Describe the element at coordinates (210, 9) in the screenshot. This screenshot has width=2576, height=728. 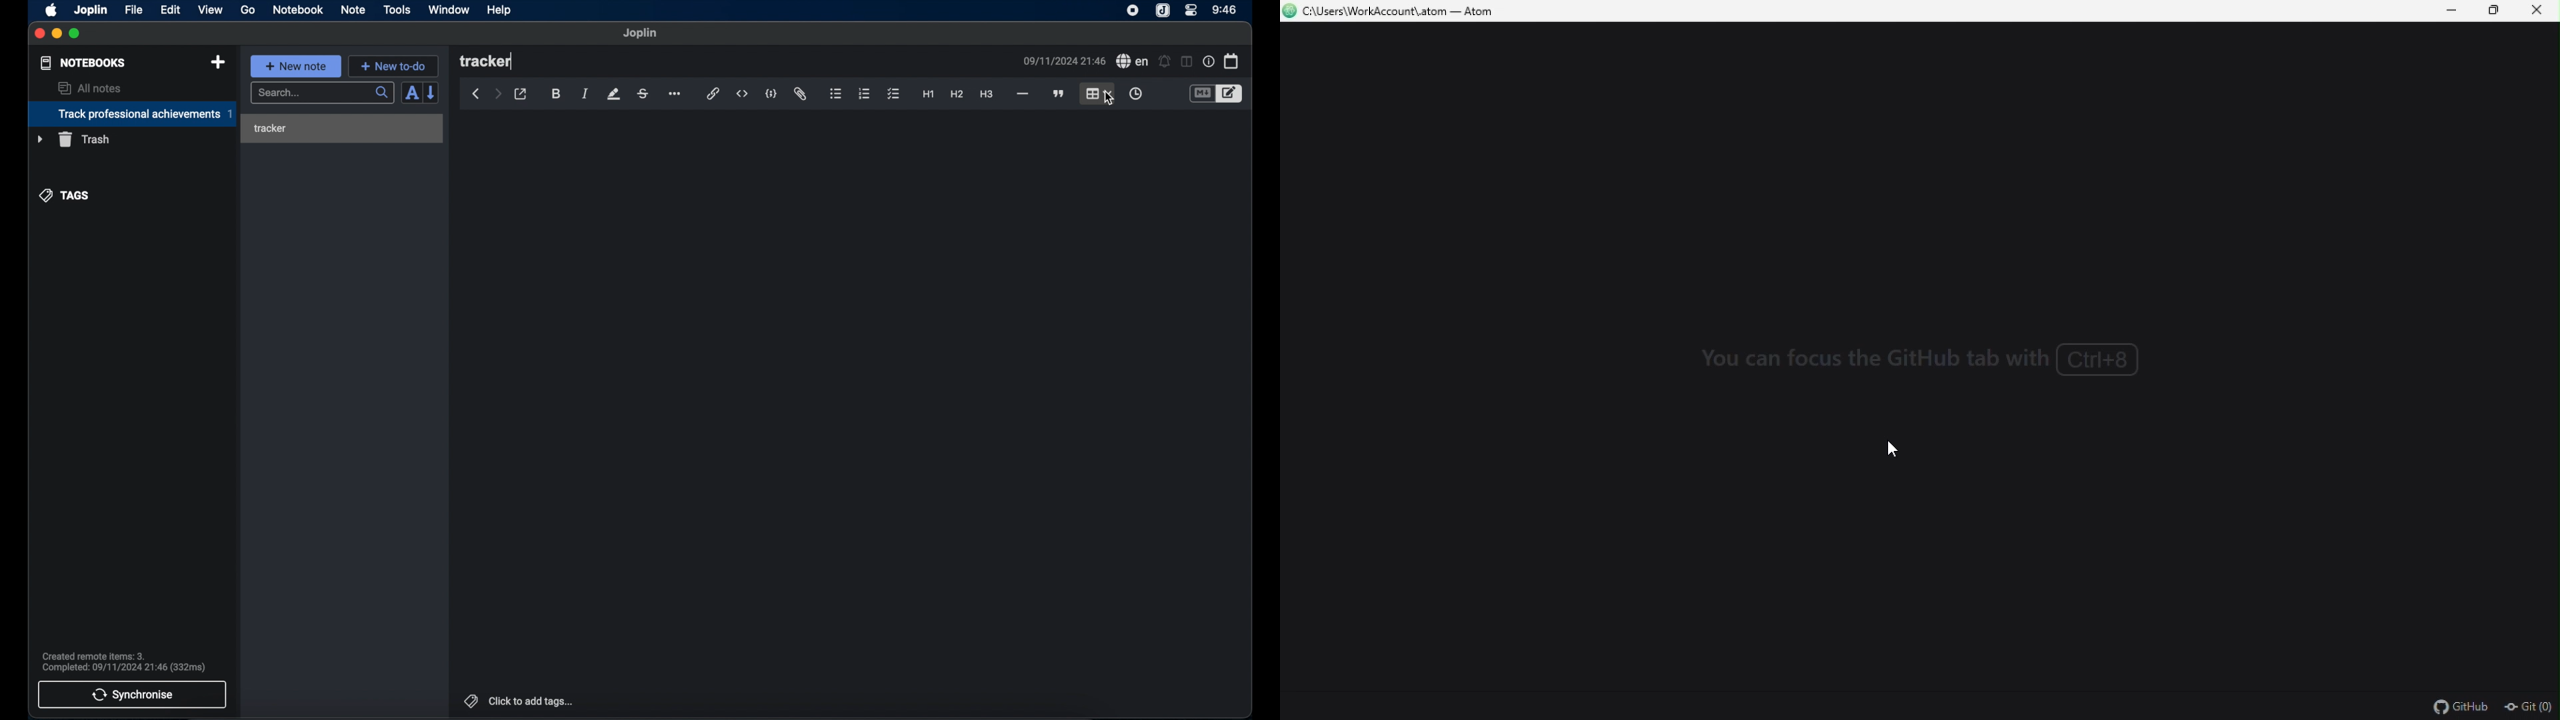
I see `view` at that location.